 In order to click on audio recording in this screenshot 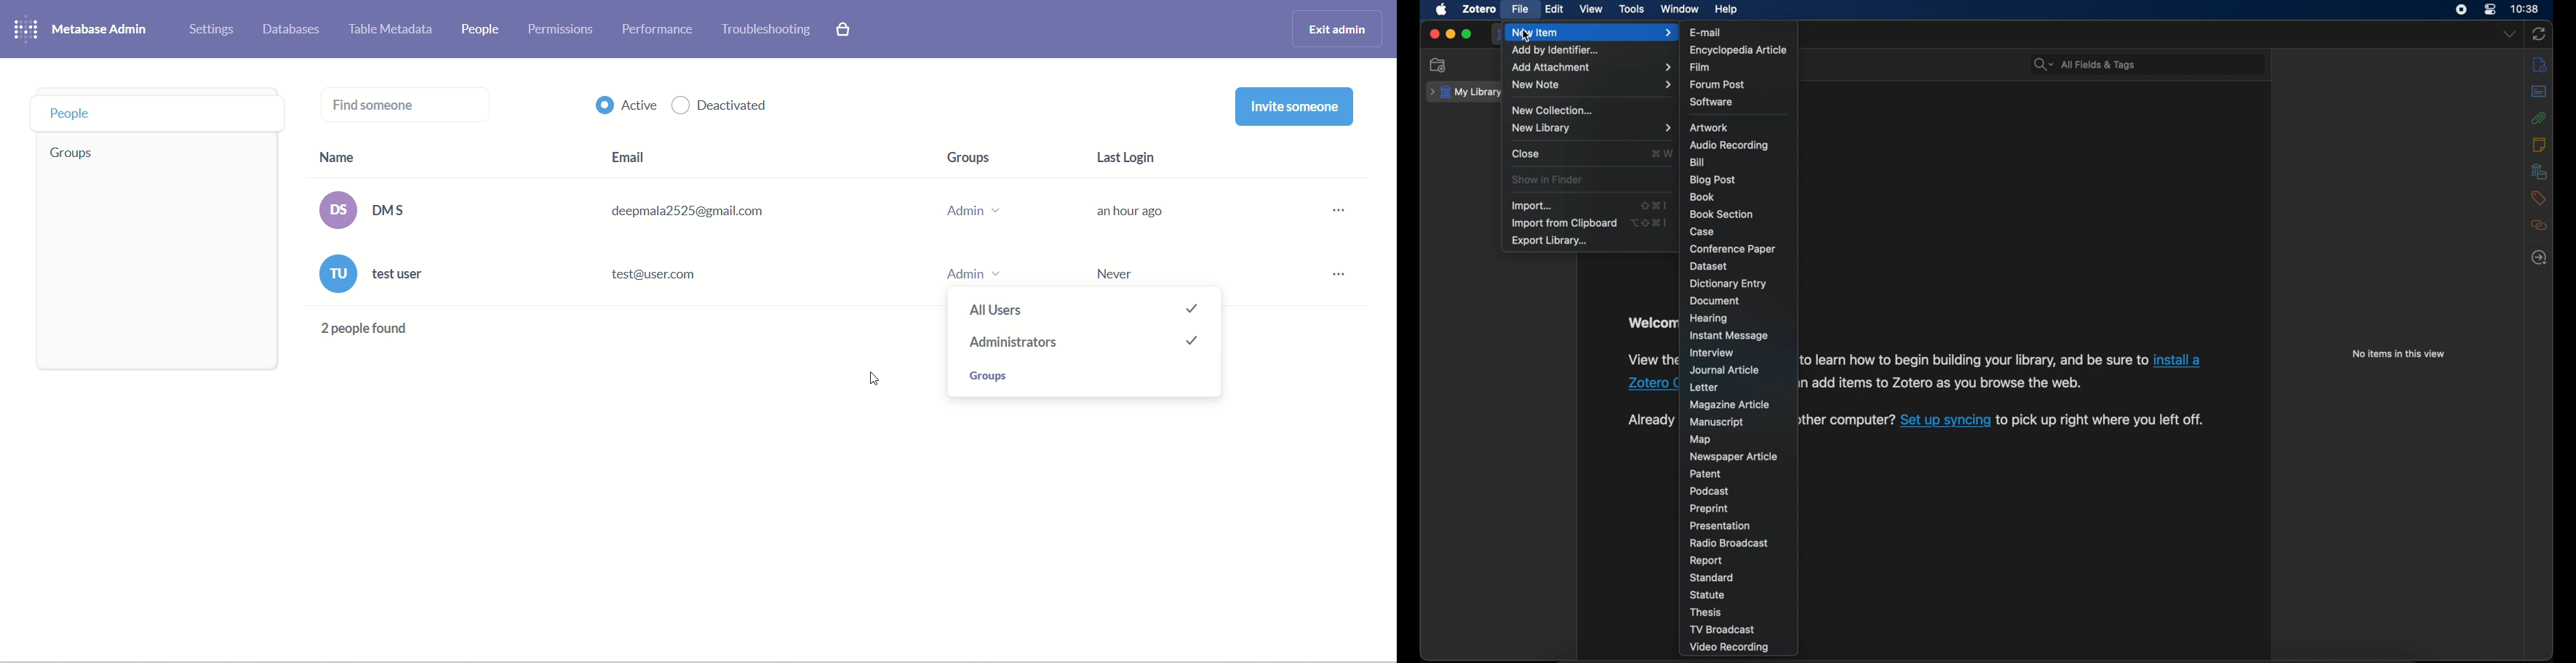, I will do `click(1730, 145)`.